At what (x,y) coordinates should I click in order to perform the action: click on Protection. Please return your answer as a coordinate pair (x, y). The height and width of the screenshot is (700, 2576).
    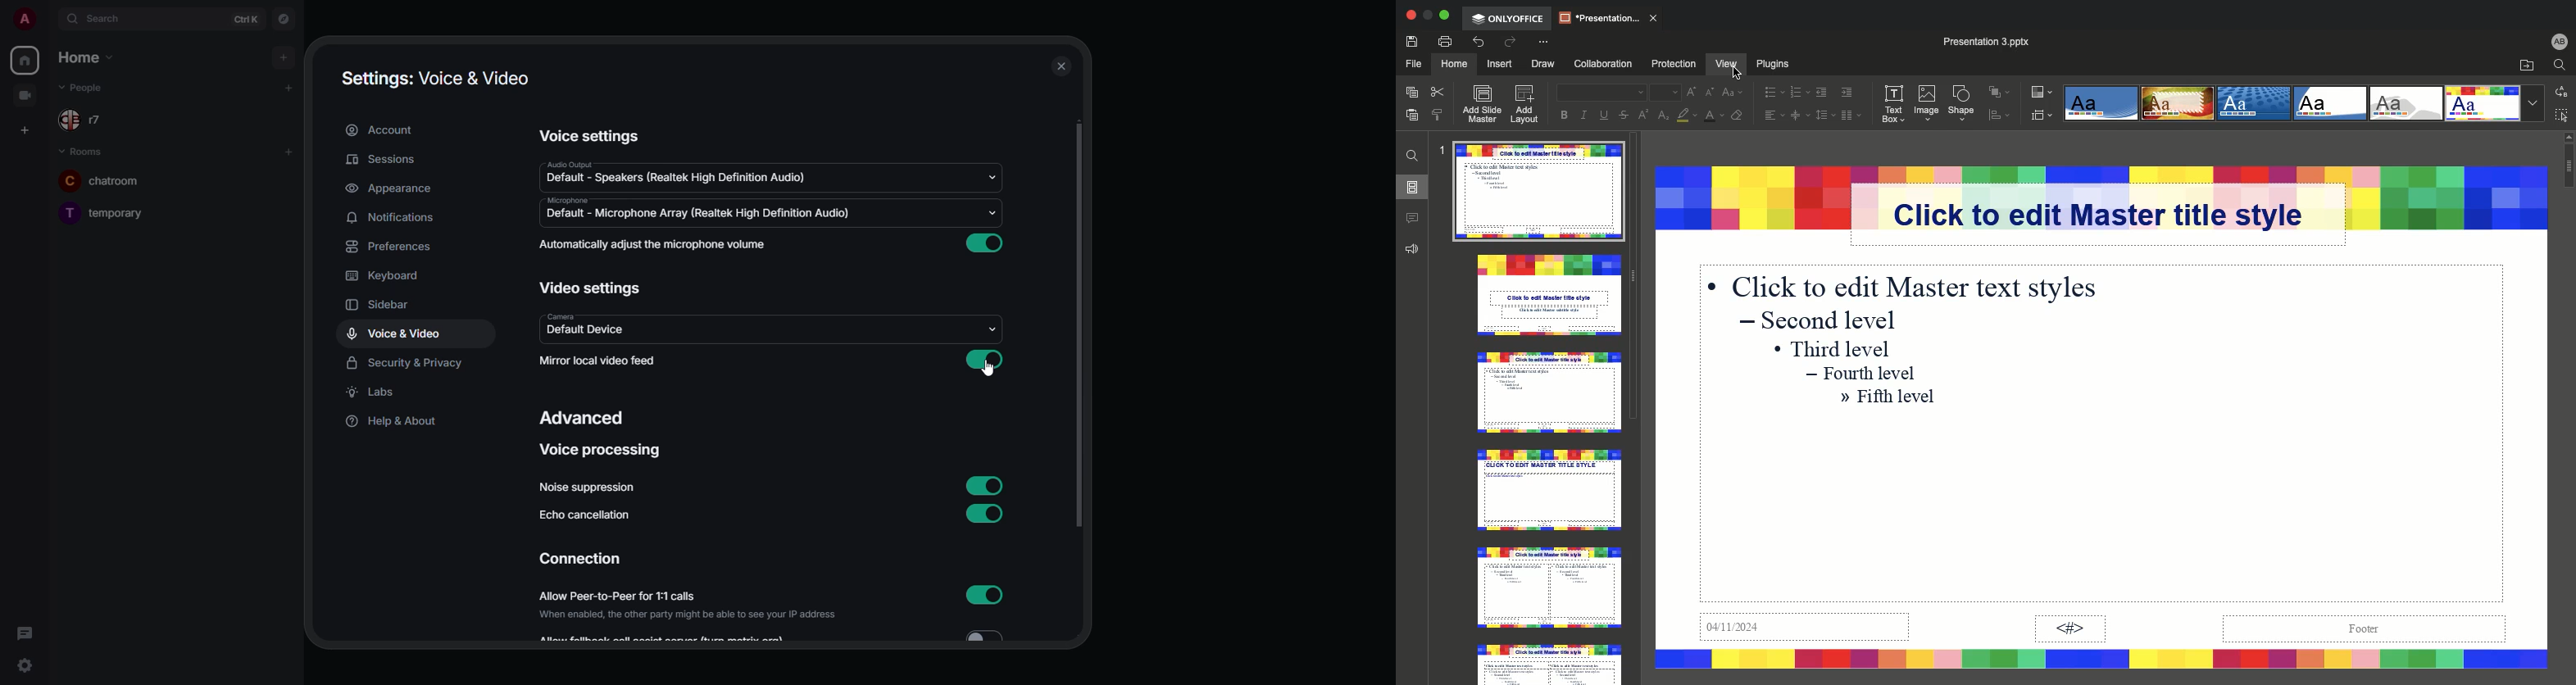
    Looking at the image, I should click on (1667, 64).